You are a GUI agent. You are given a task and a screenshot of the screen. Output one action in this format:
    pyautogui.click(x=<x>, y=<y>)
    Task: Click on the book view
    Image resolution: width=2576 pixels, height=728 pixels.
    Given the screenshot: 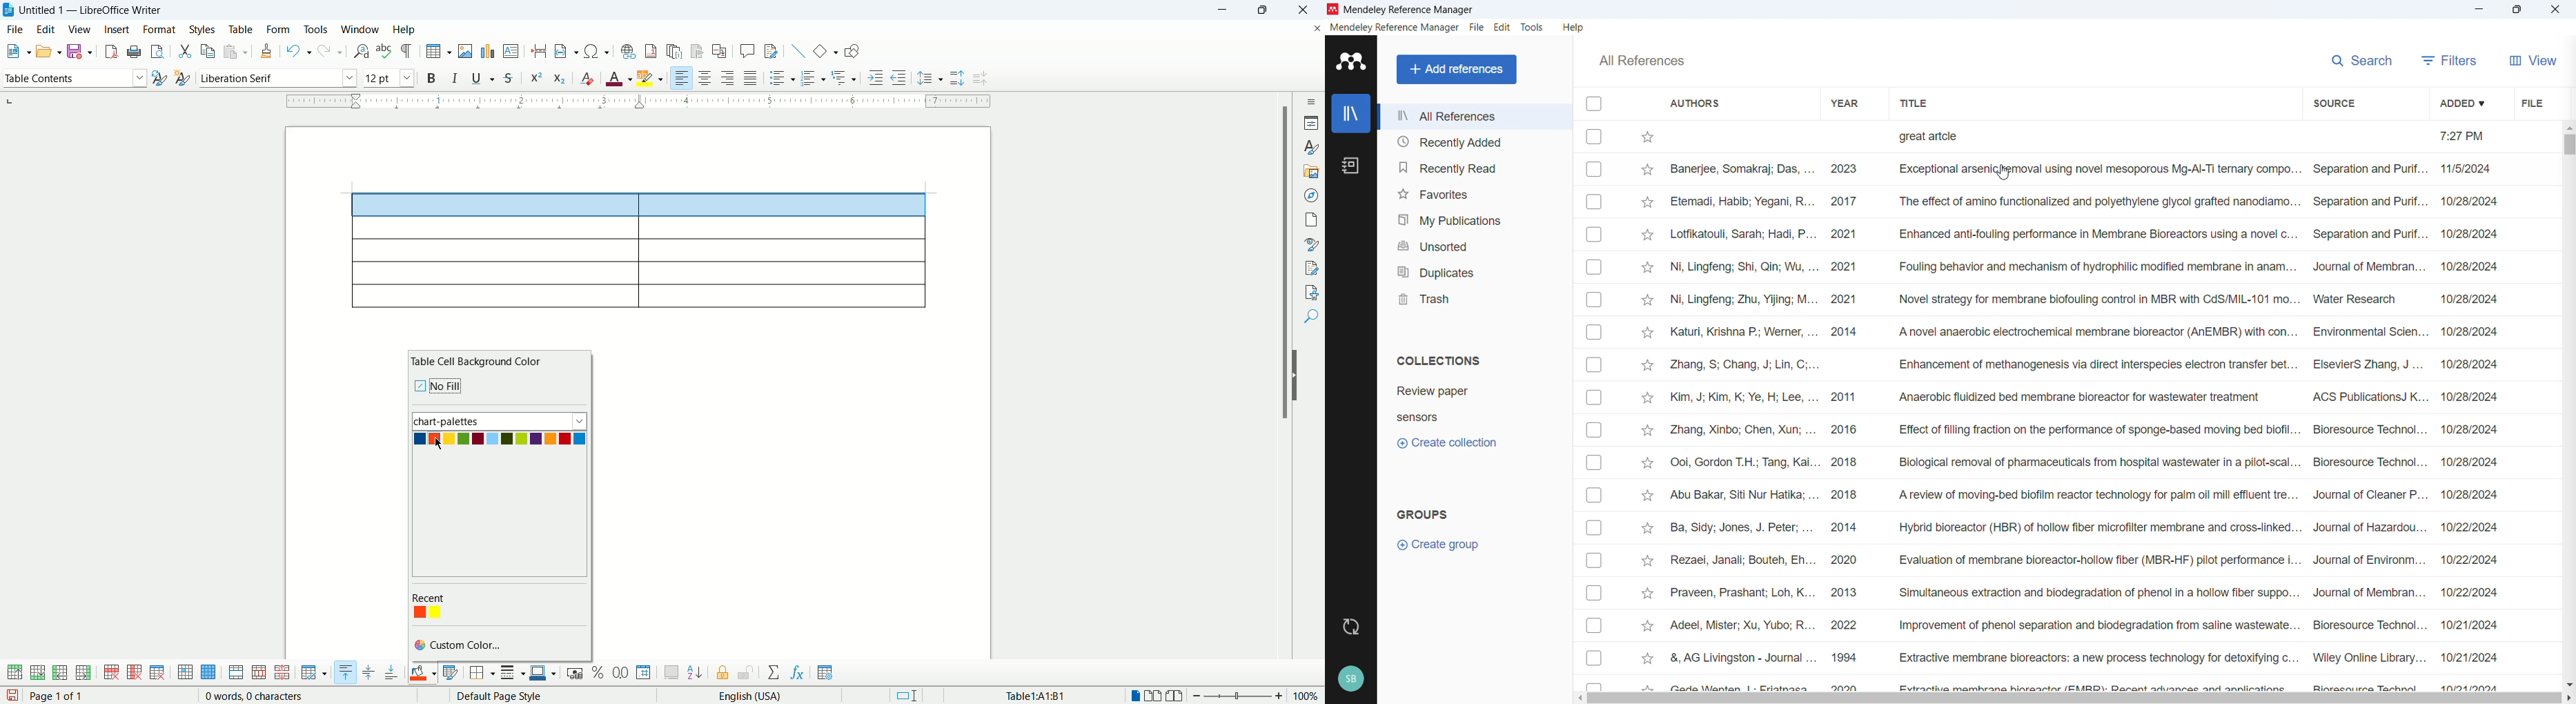 What is the action you would take?
    pyautogui.click(x=1177, y=696)
    